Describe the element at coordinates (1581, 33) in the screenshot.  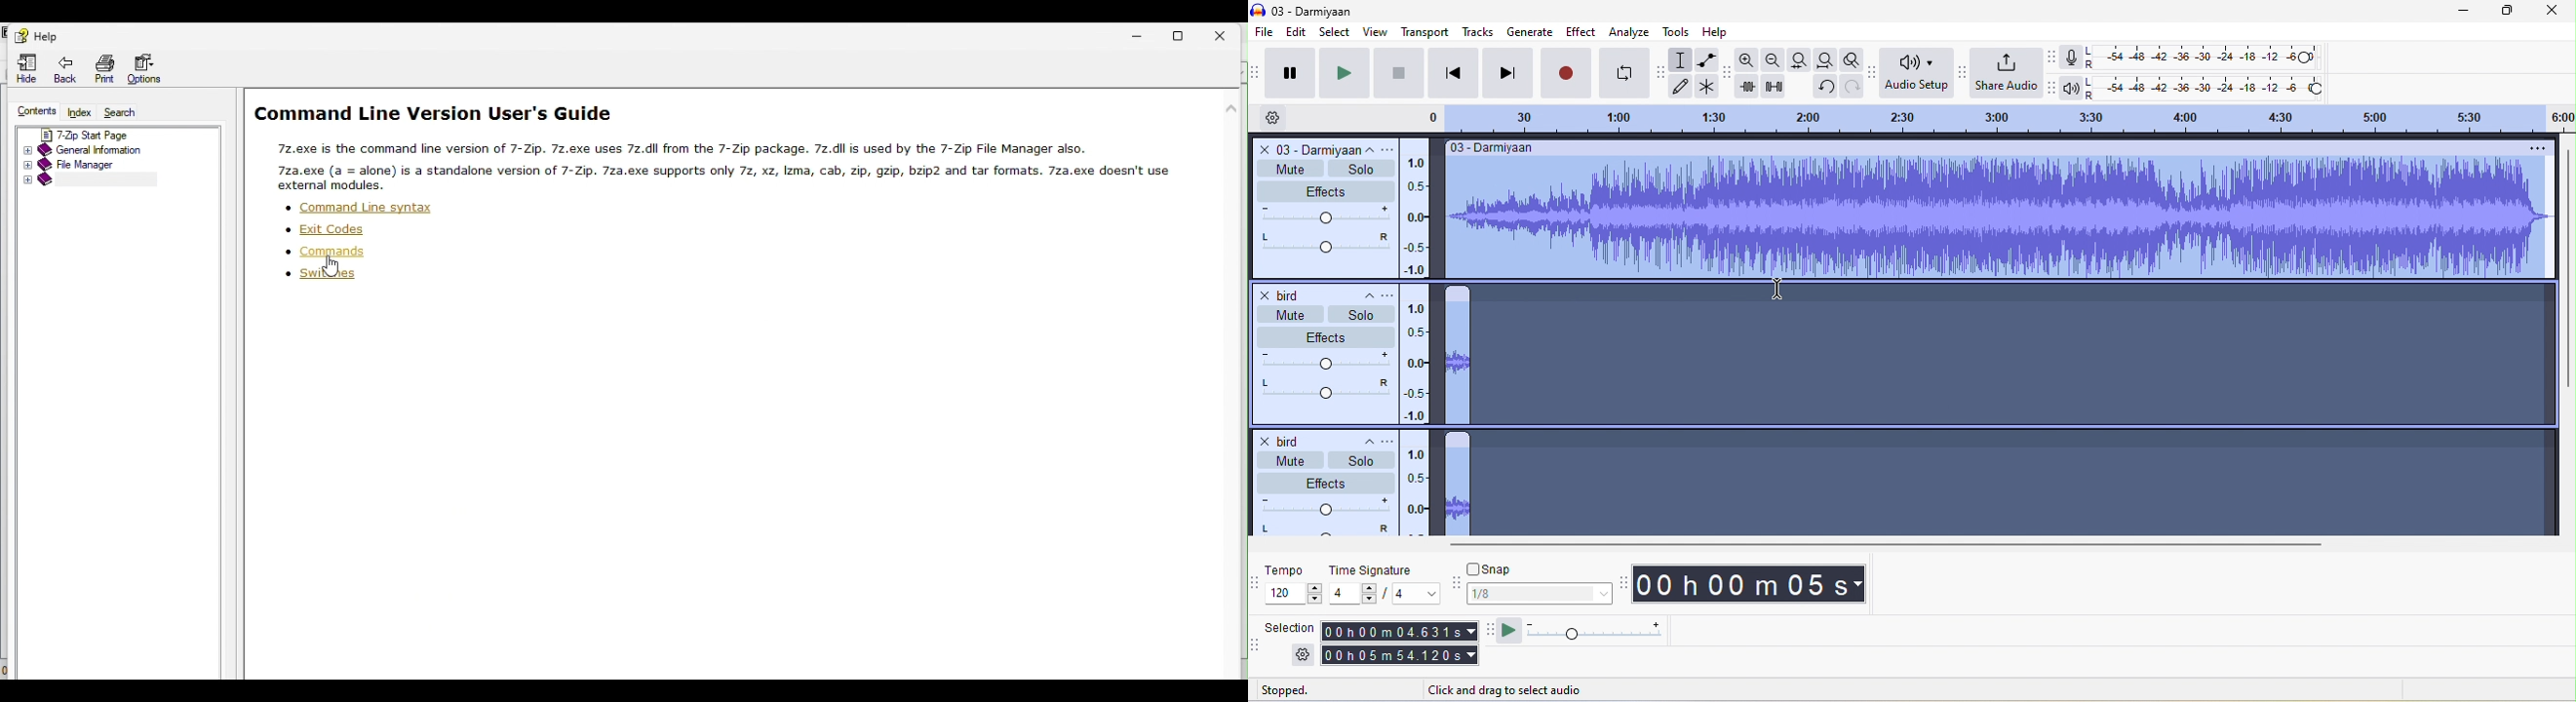
I see `effect` at that location.